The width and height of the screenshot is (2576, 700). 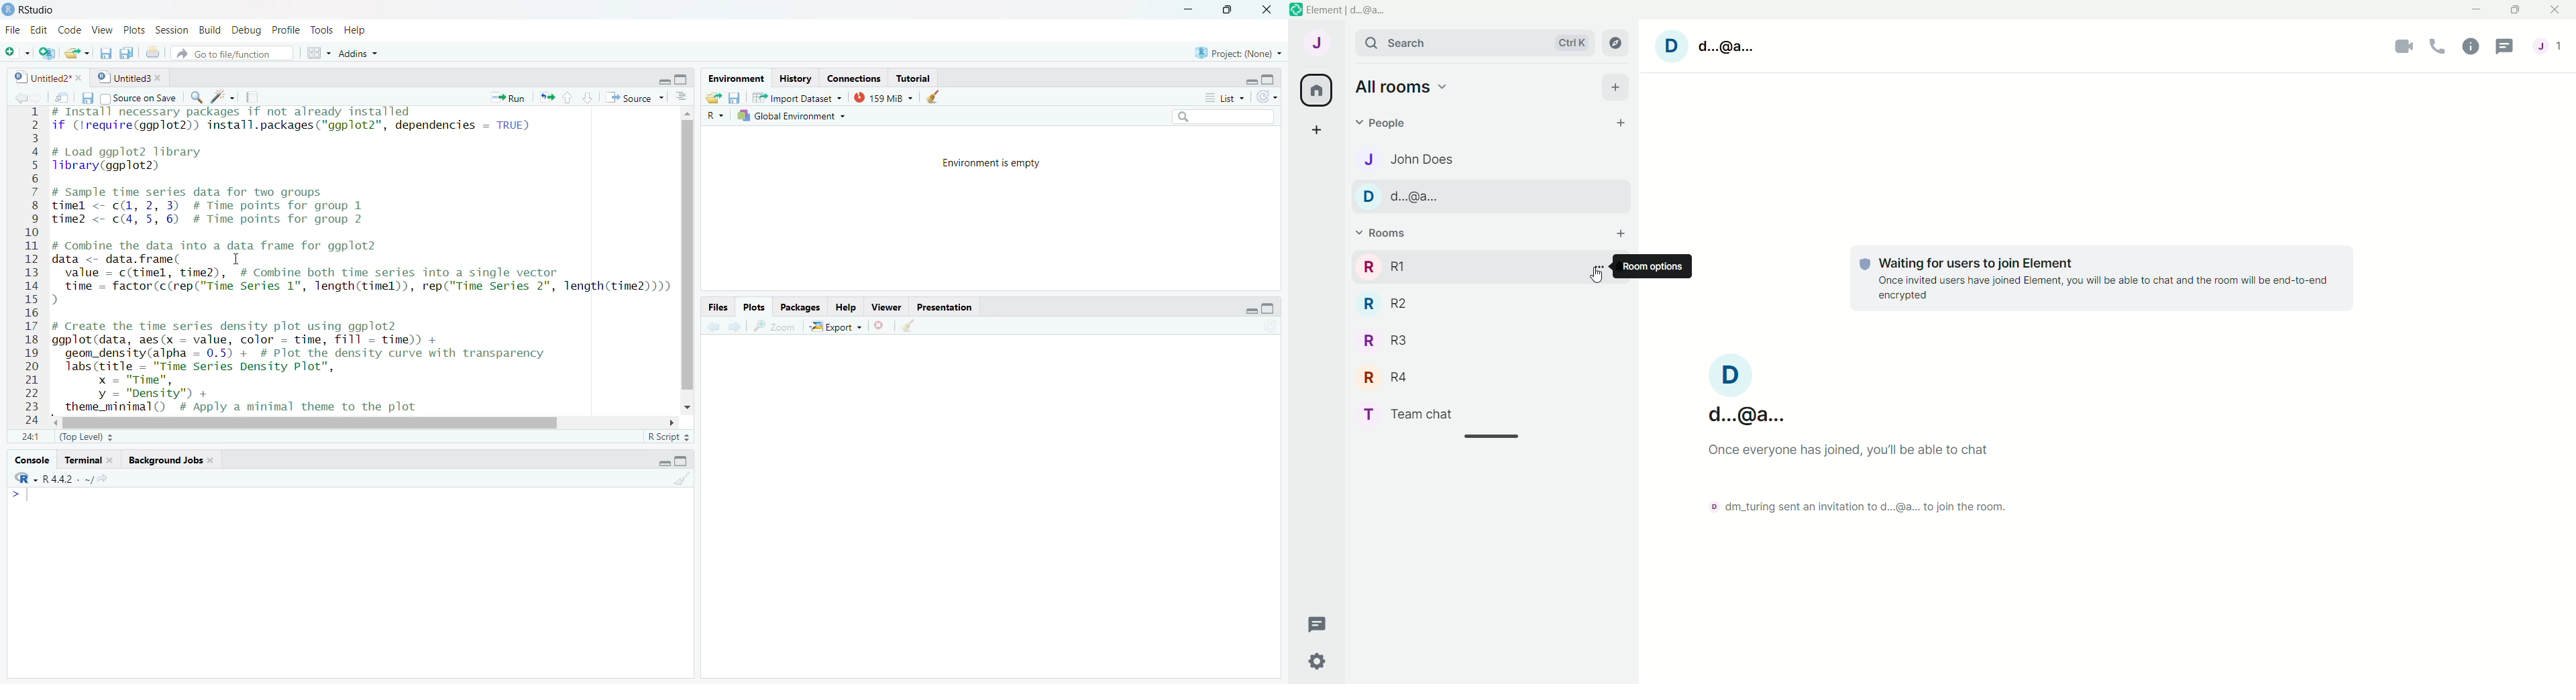 I want to click on room options, so click(x=1658, y=266).